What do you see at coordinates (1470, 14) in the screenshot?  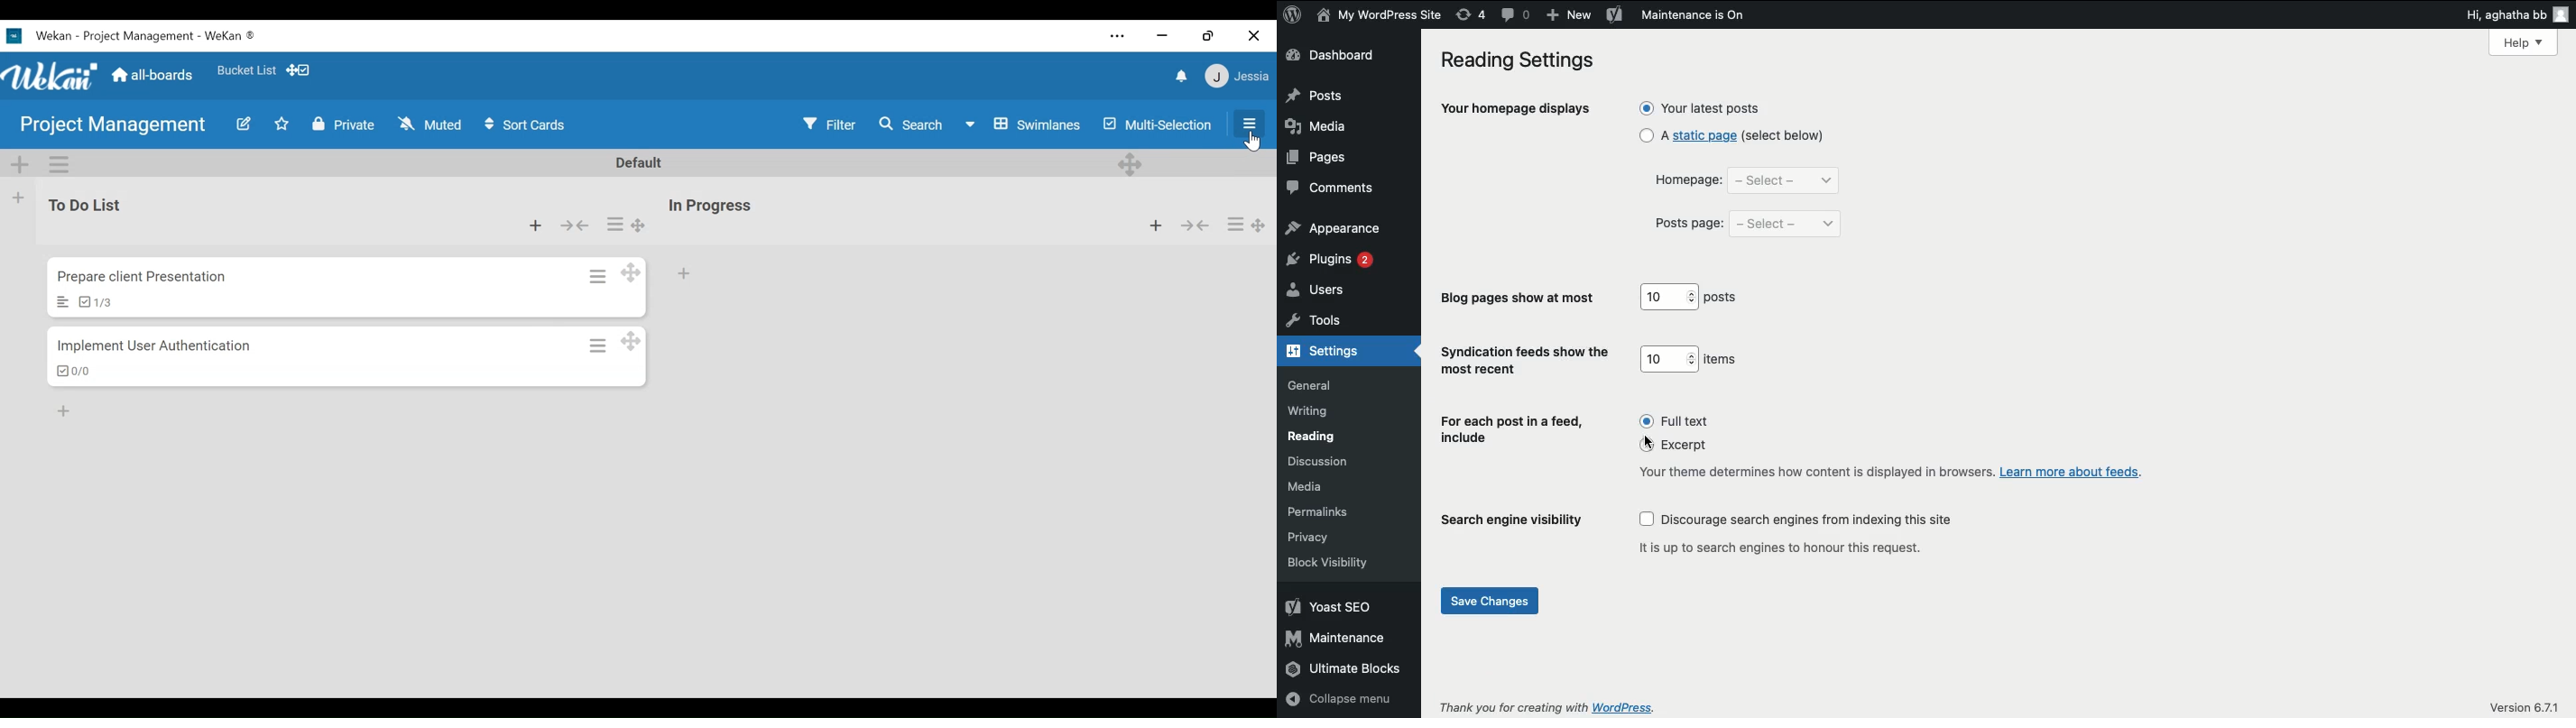 I see `revision (4)` at bounding box center [1470, 14].